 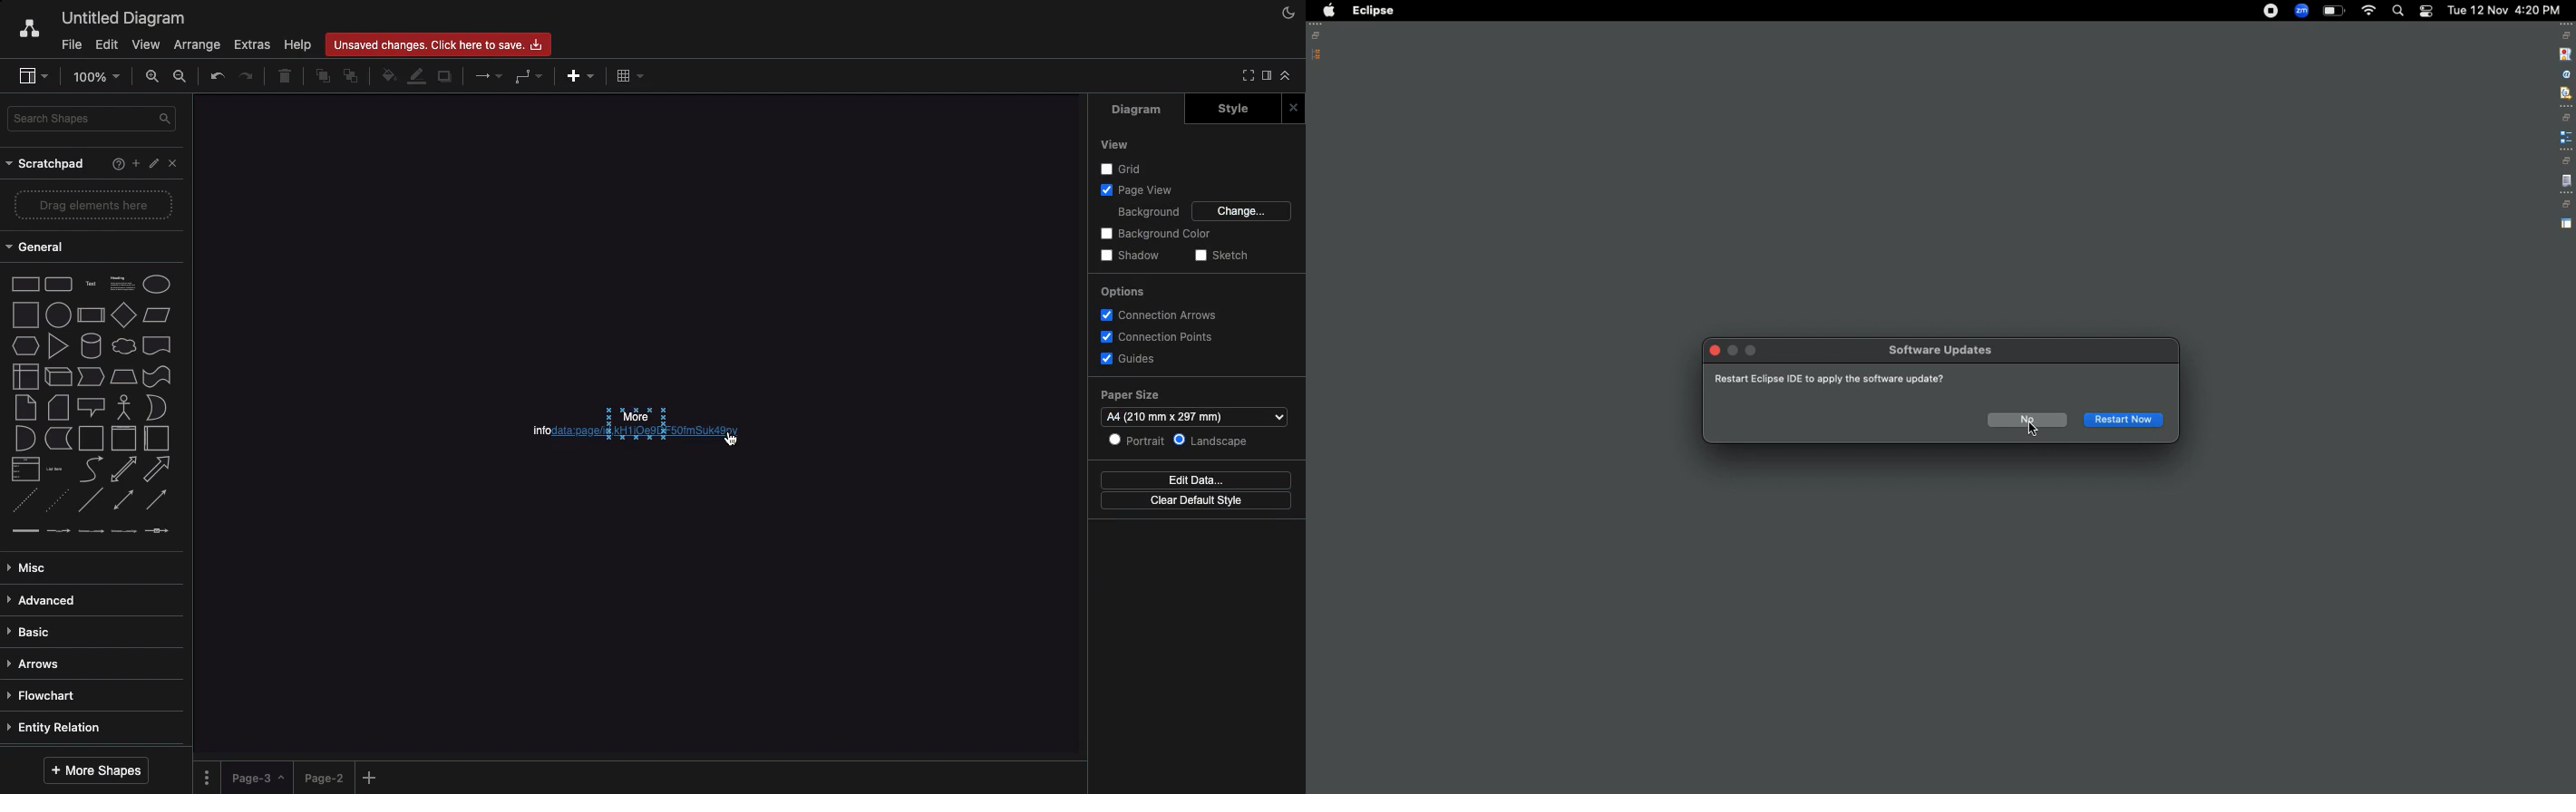 What do you see at coordinates (734, 441) in the screenshot?
I see `Click` at bounding box center [734, 441].